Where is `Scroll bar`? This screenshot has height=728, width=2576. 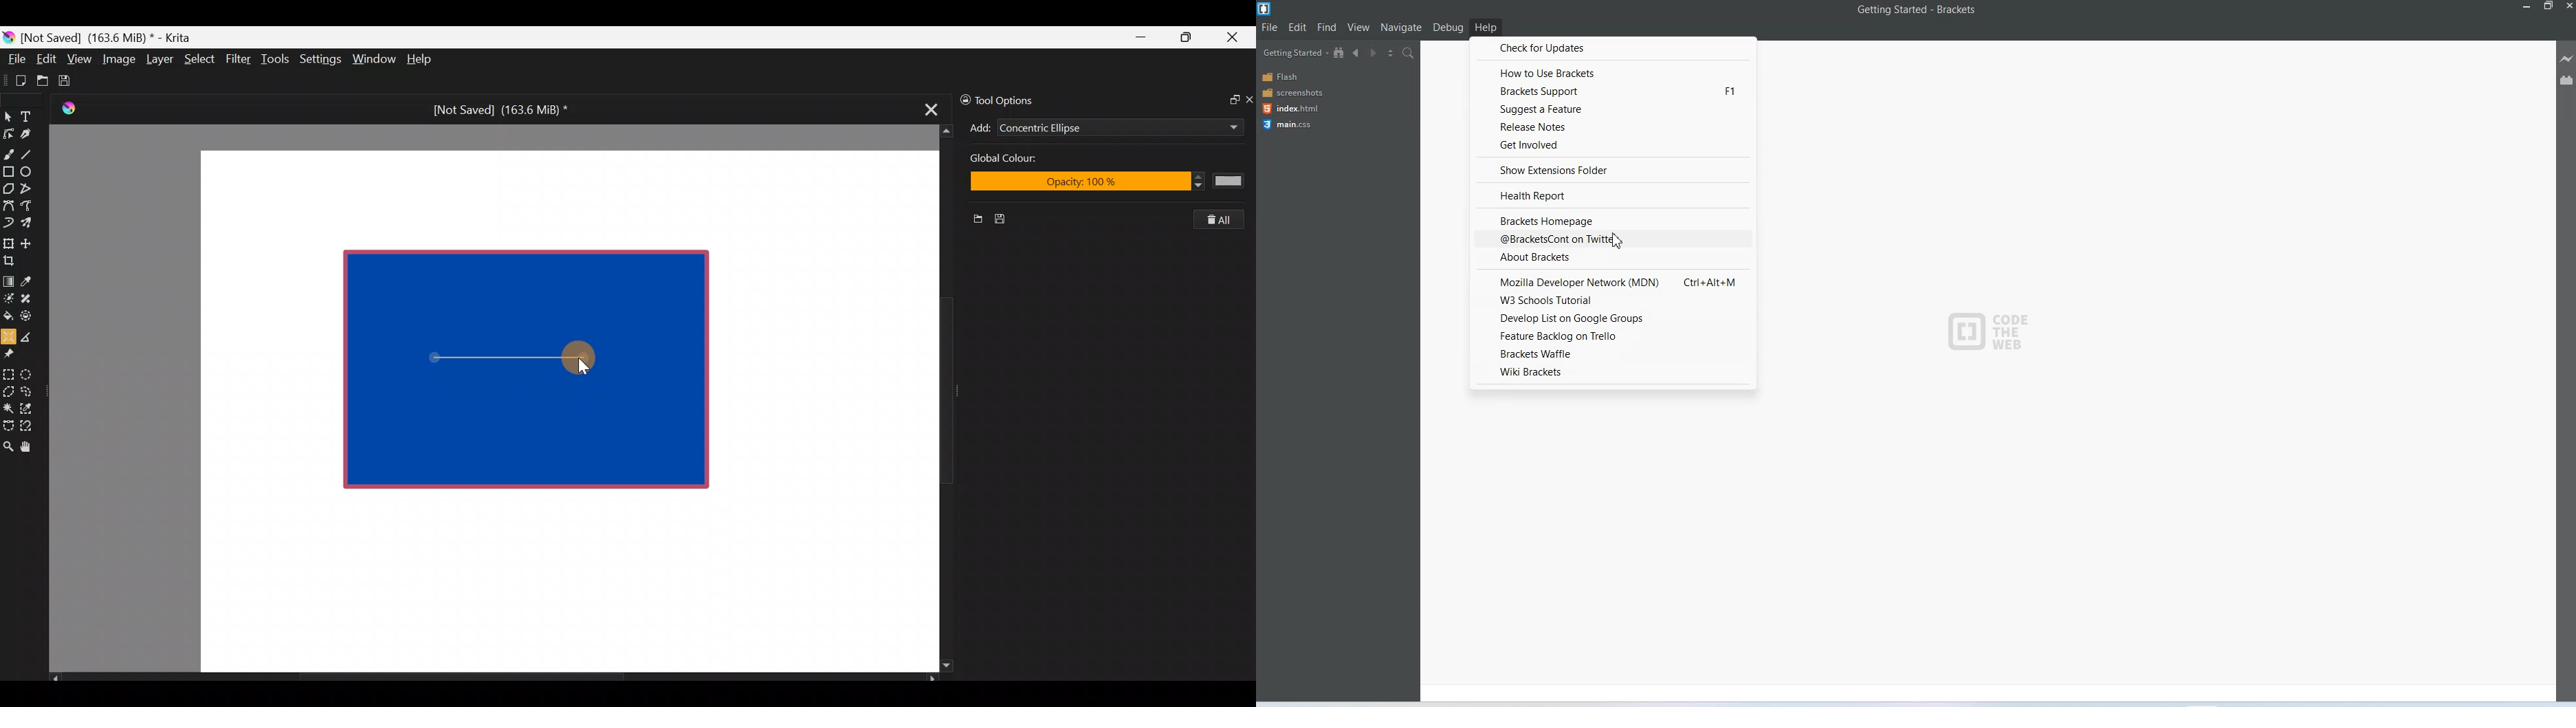 Scroll bar is located at coordinates (937, 399).